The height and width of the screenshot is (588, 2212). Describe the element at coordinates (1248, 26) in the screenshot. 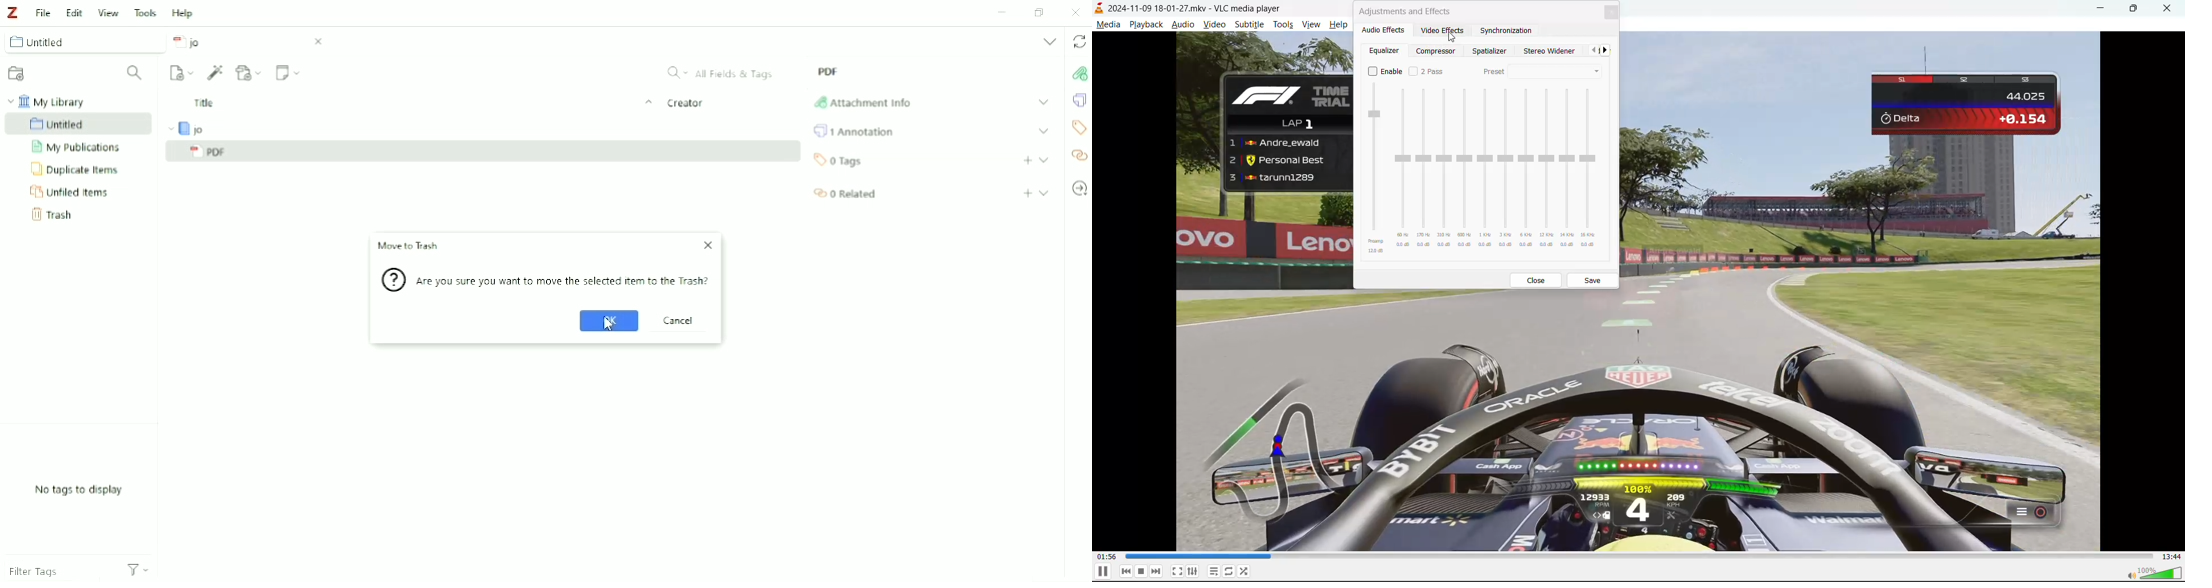

I see `subtitle` at that location.